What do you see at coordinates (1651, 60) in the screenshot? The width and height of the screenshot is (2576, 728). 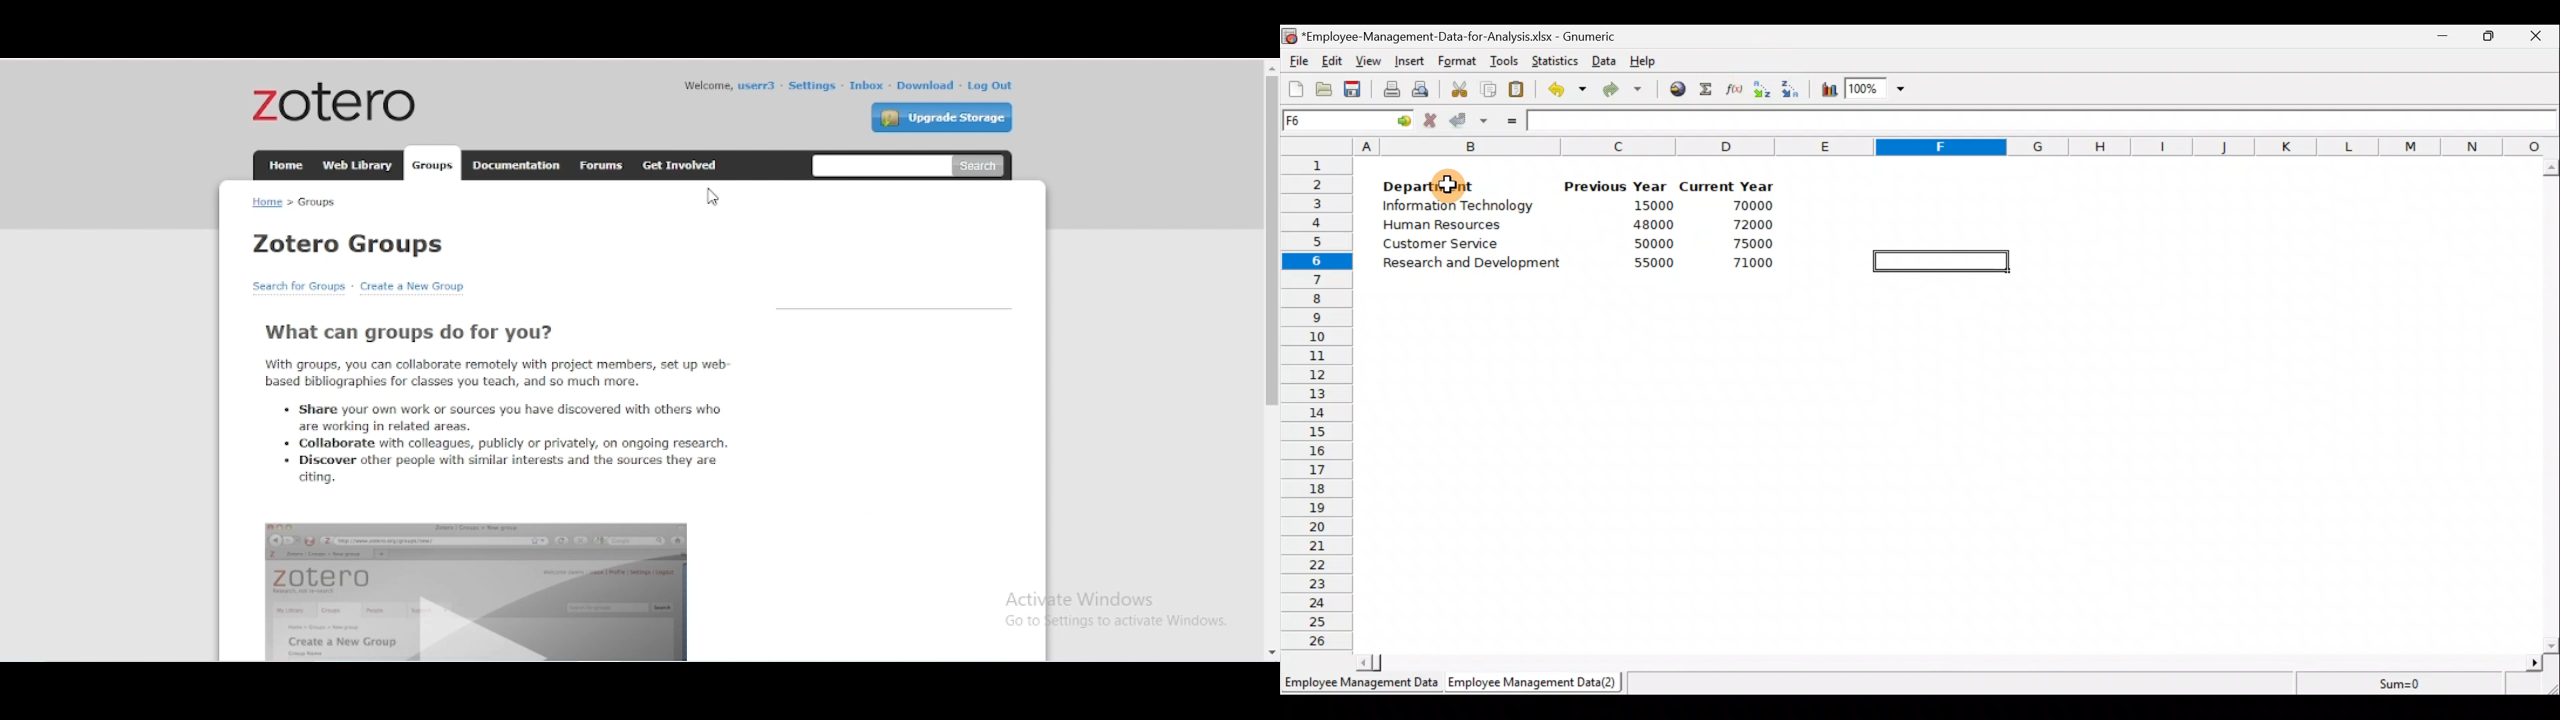 I see `Help` at bounding box center [1651, 60].